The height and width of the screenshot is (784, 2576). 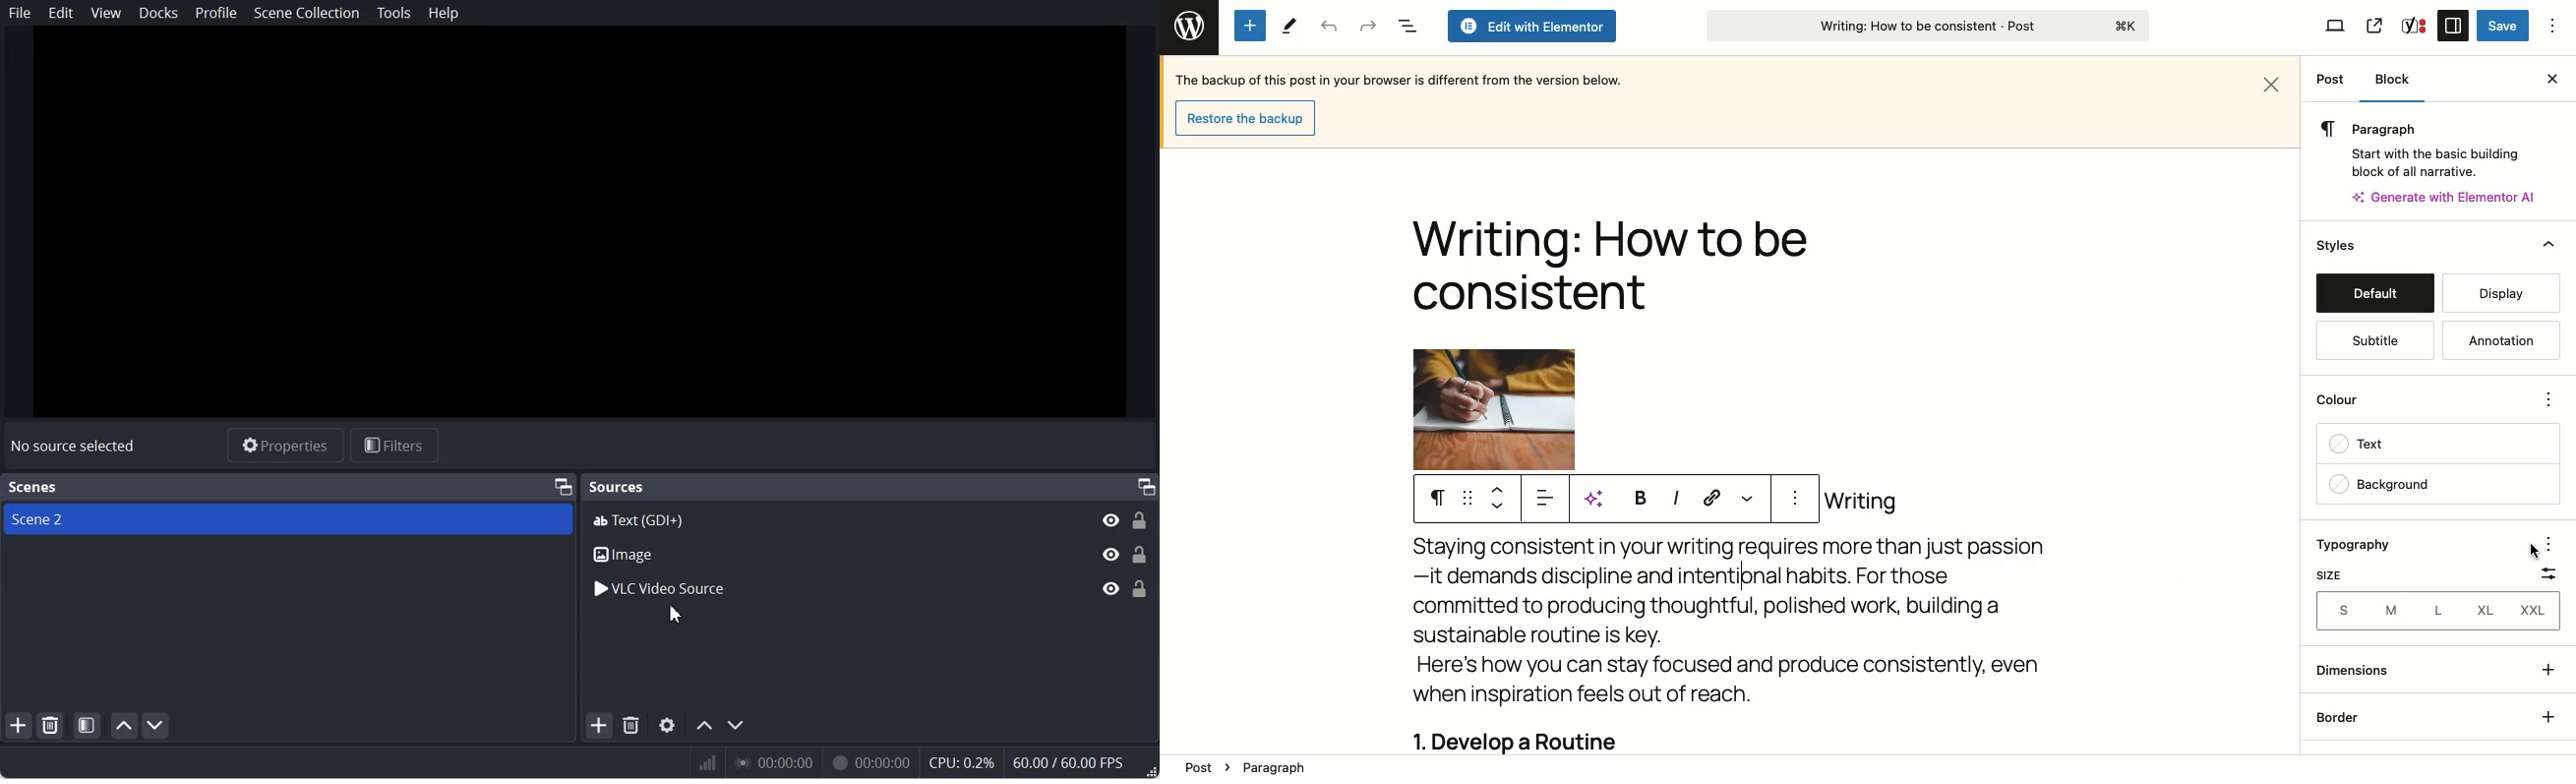 What do you see at coordinates (870, 589) in the screenshot?
I see `VLC Video Source` at bounding box center [870, 589].